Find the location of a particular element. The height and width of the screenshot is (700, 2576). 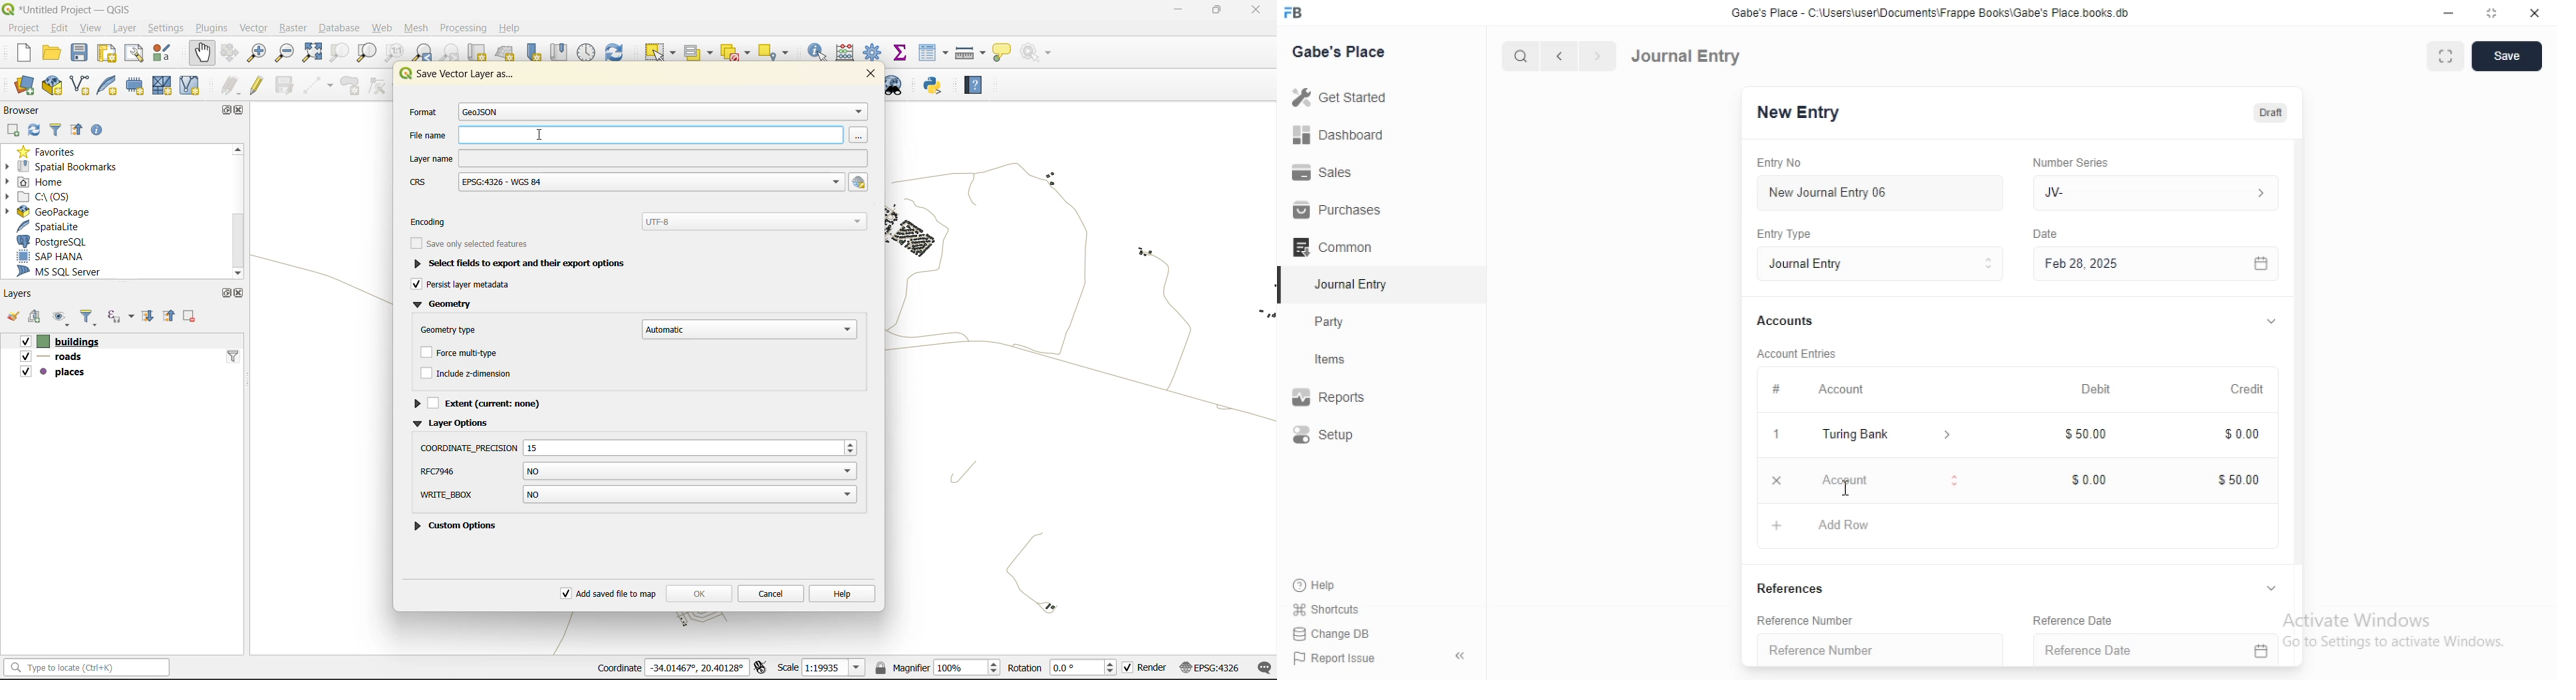

$5000 is located at coordinates (2241, 480).